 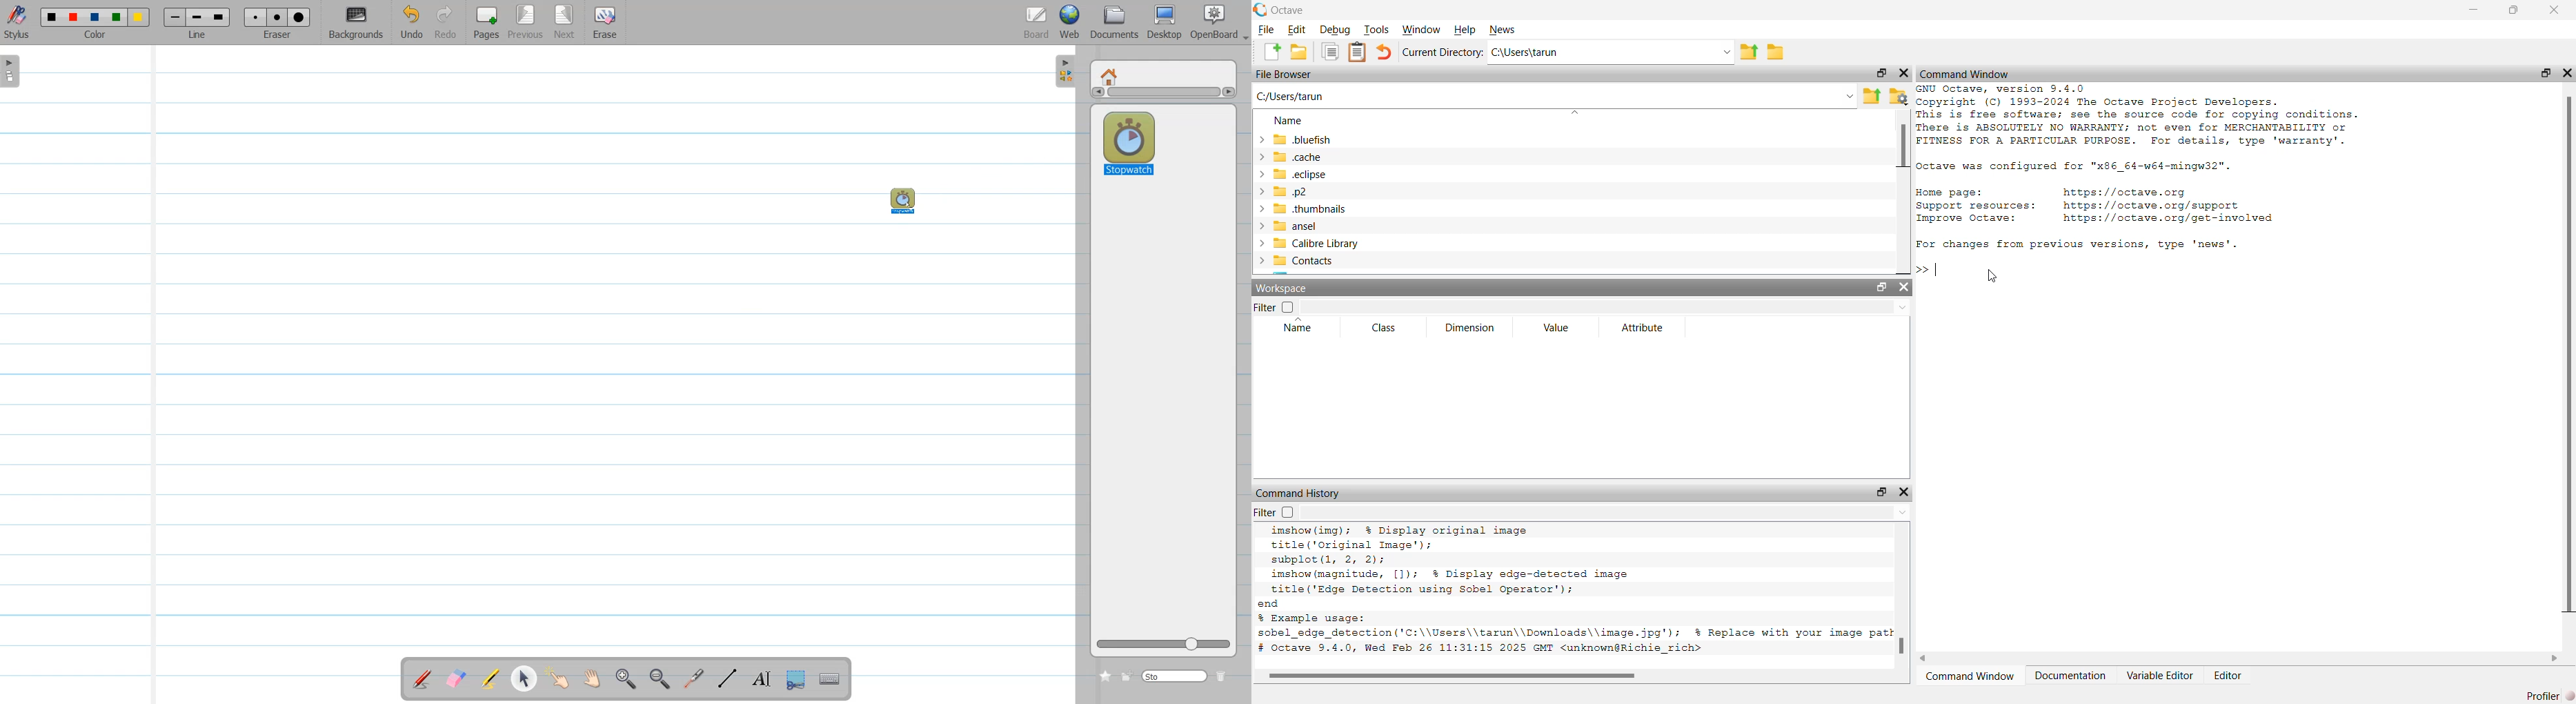 I want to click on Class, so click(x=1386, y=329).